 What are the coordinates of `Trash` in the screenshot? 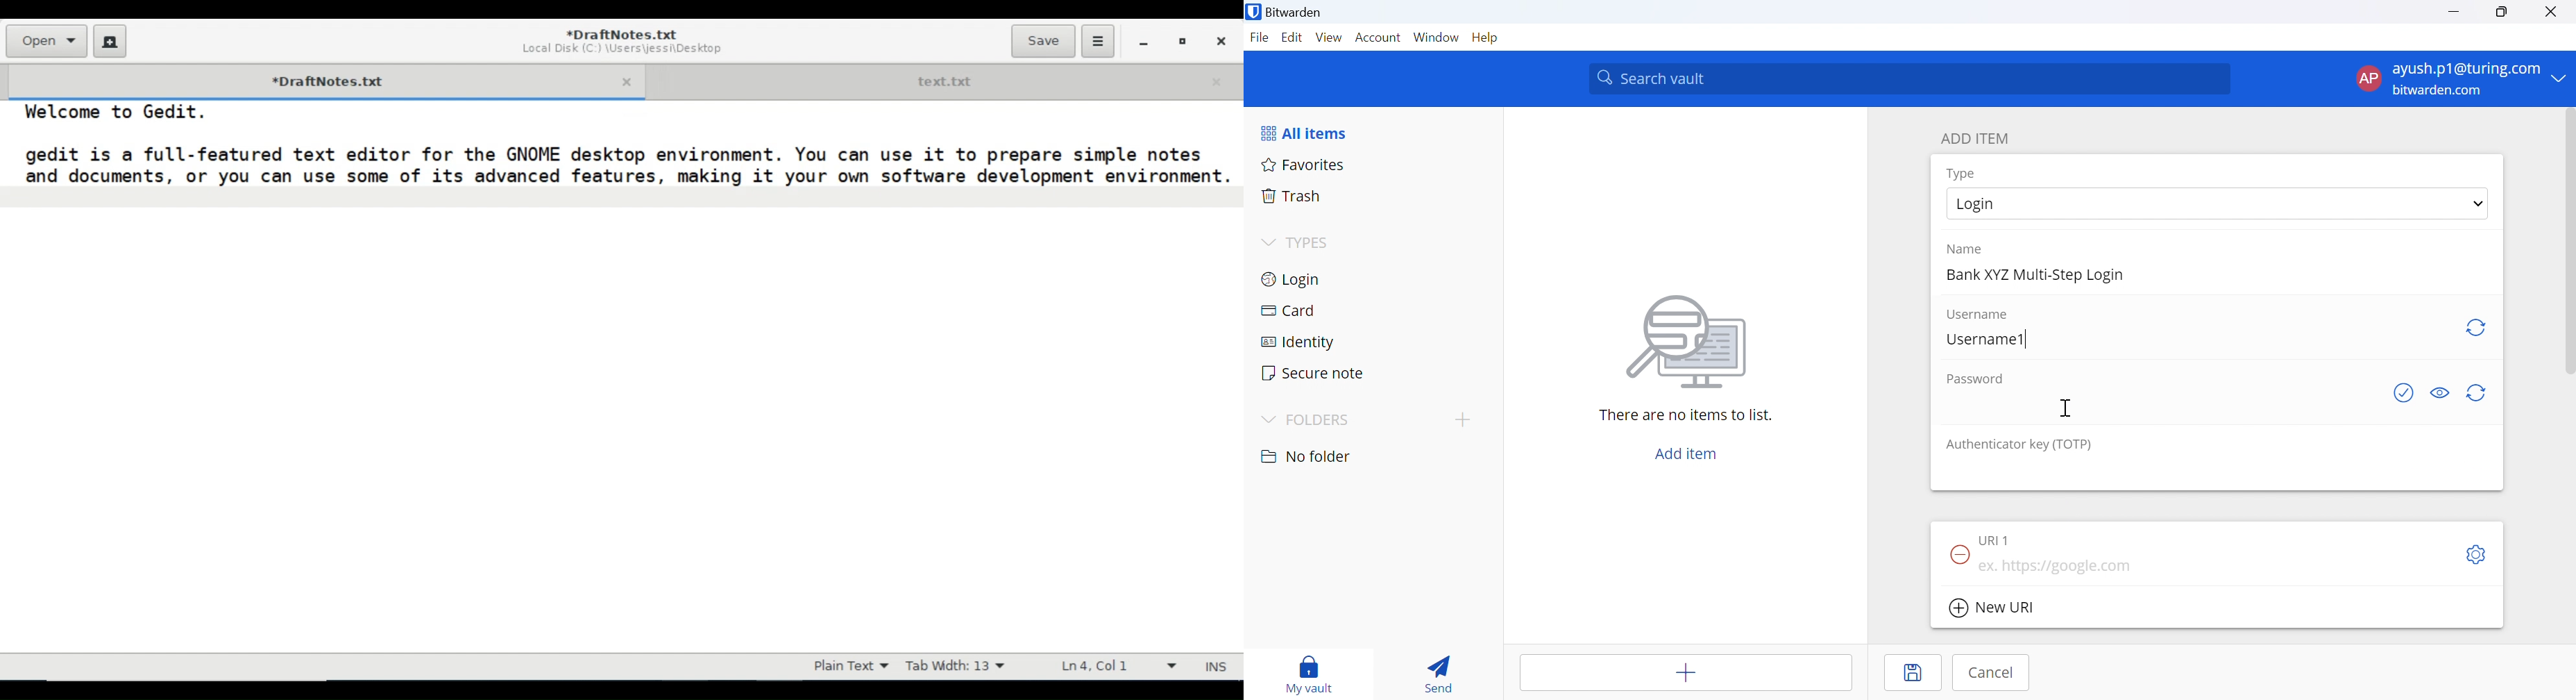 It's located at (1291, 195).